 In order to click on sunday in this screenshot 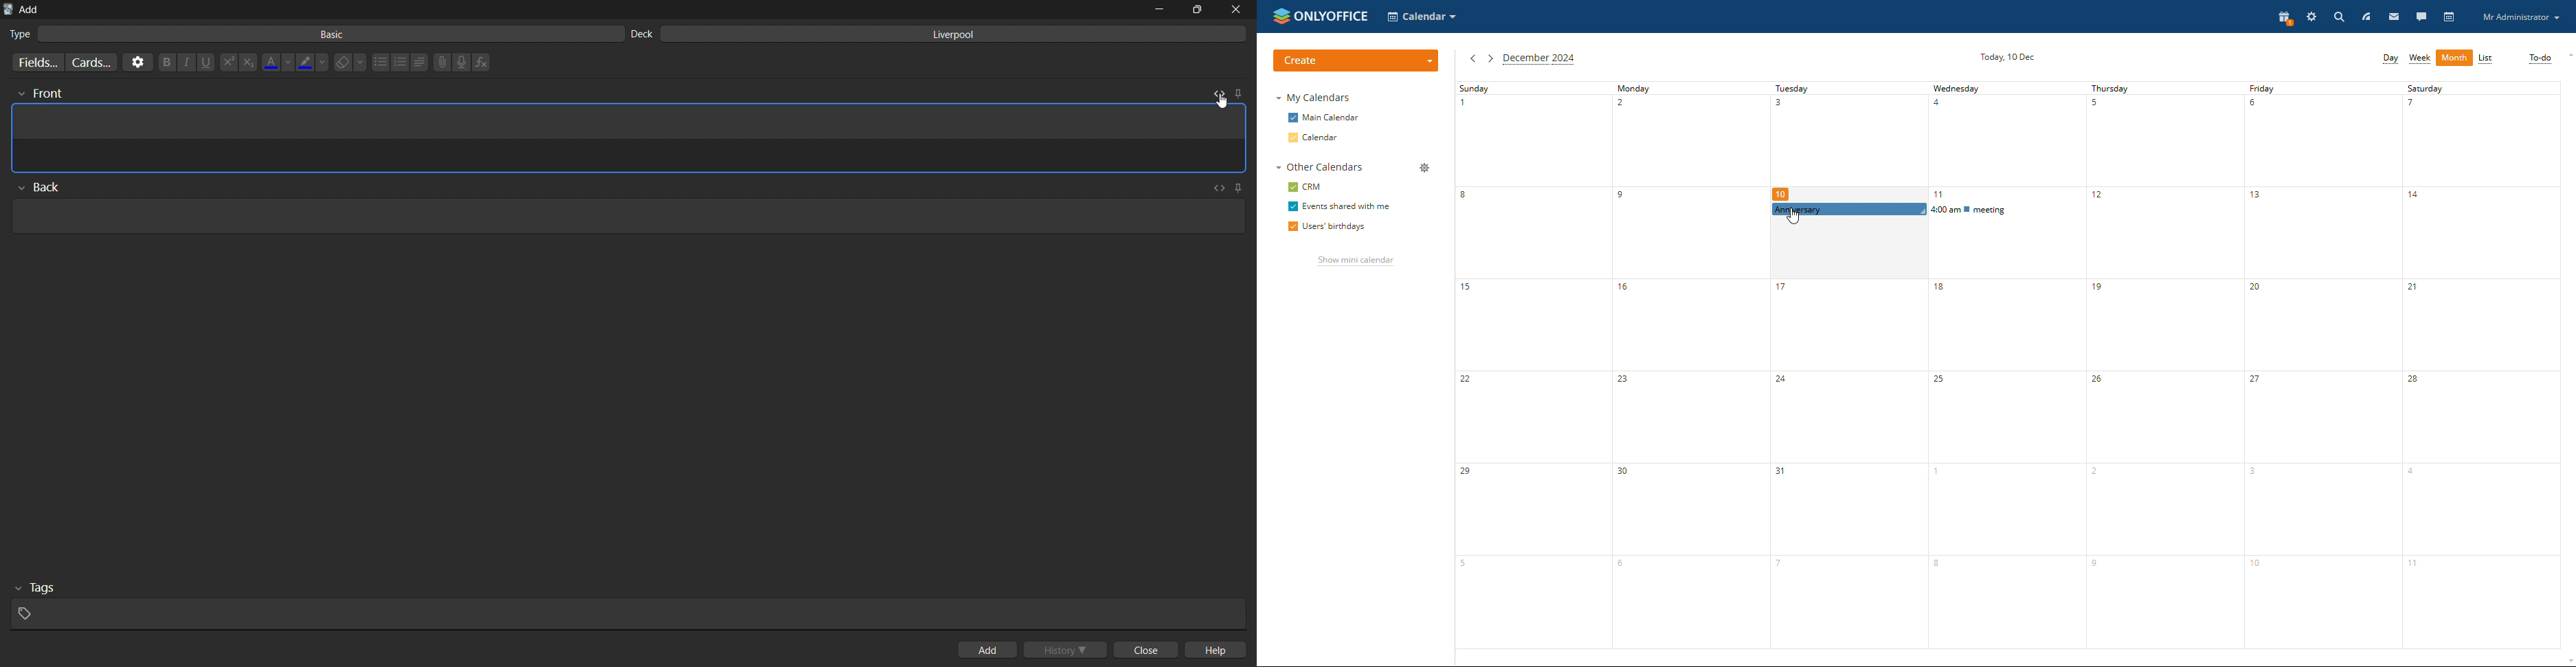, I will do `click(1530, 364)`.